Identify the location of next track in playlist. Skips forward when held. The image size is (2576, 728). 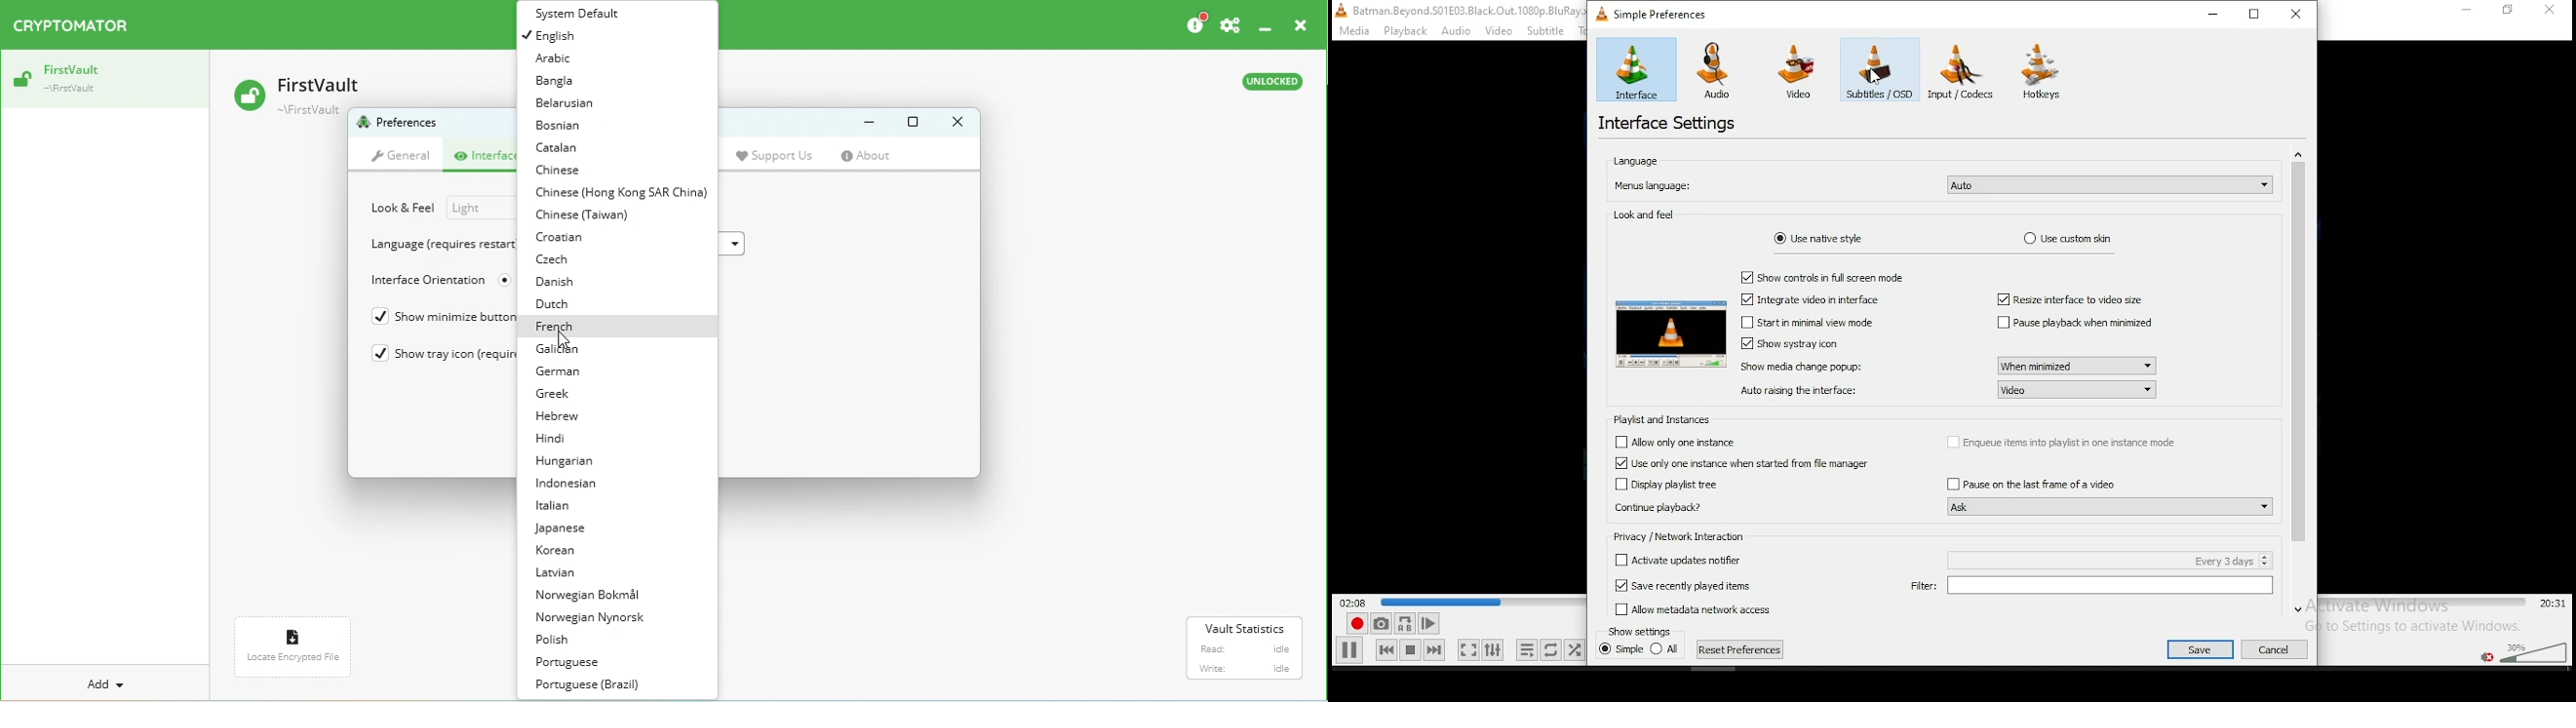
(1433, 649).